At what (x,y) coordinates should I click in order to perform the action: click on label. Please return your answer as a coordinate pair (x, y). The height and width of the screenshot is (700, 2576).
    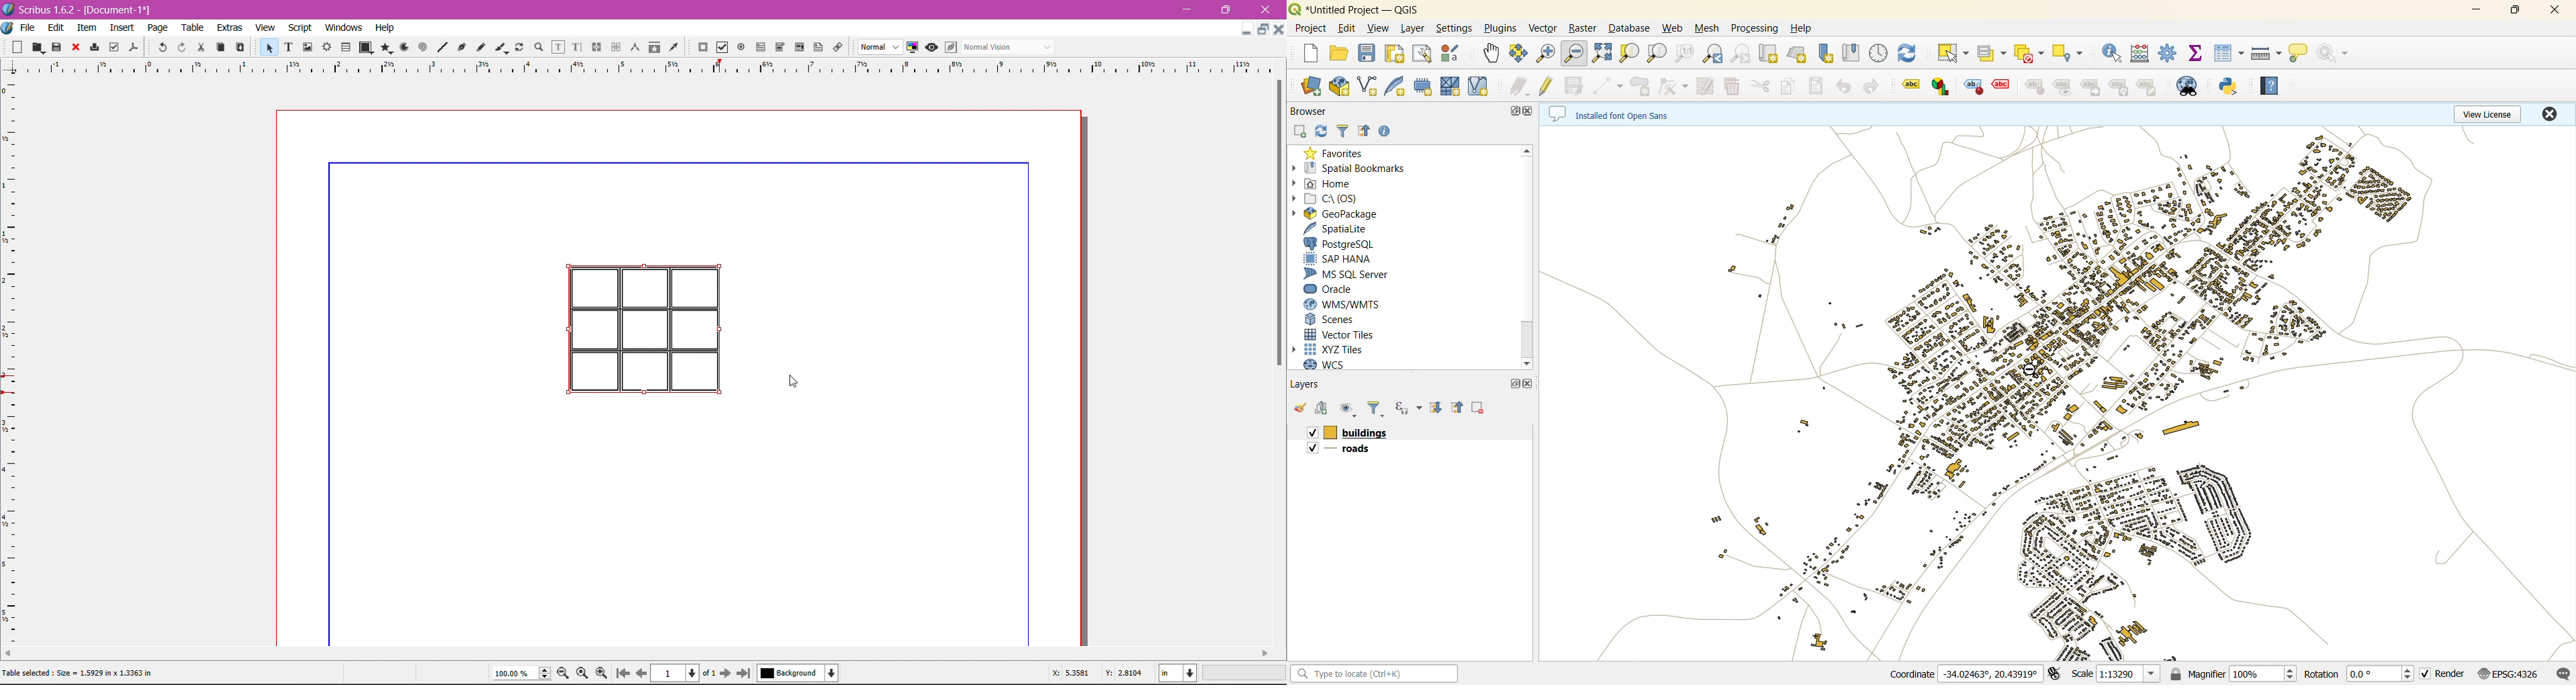
    Looking at the image, I should click on (1913, 86).